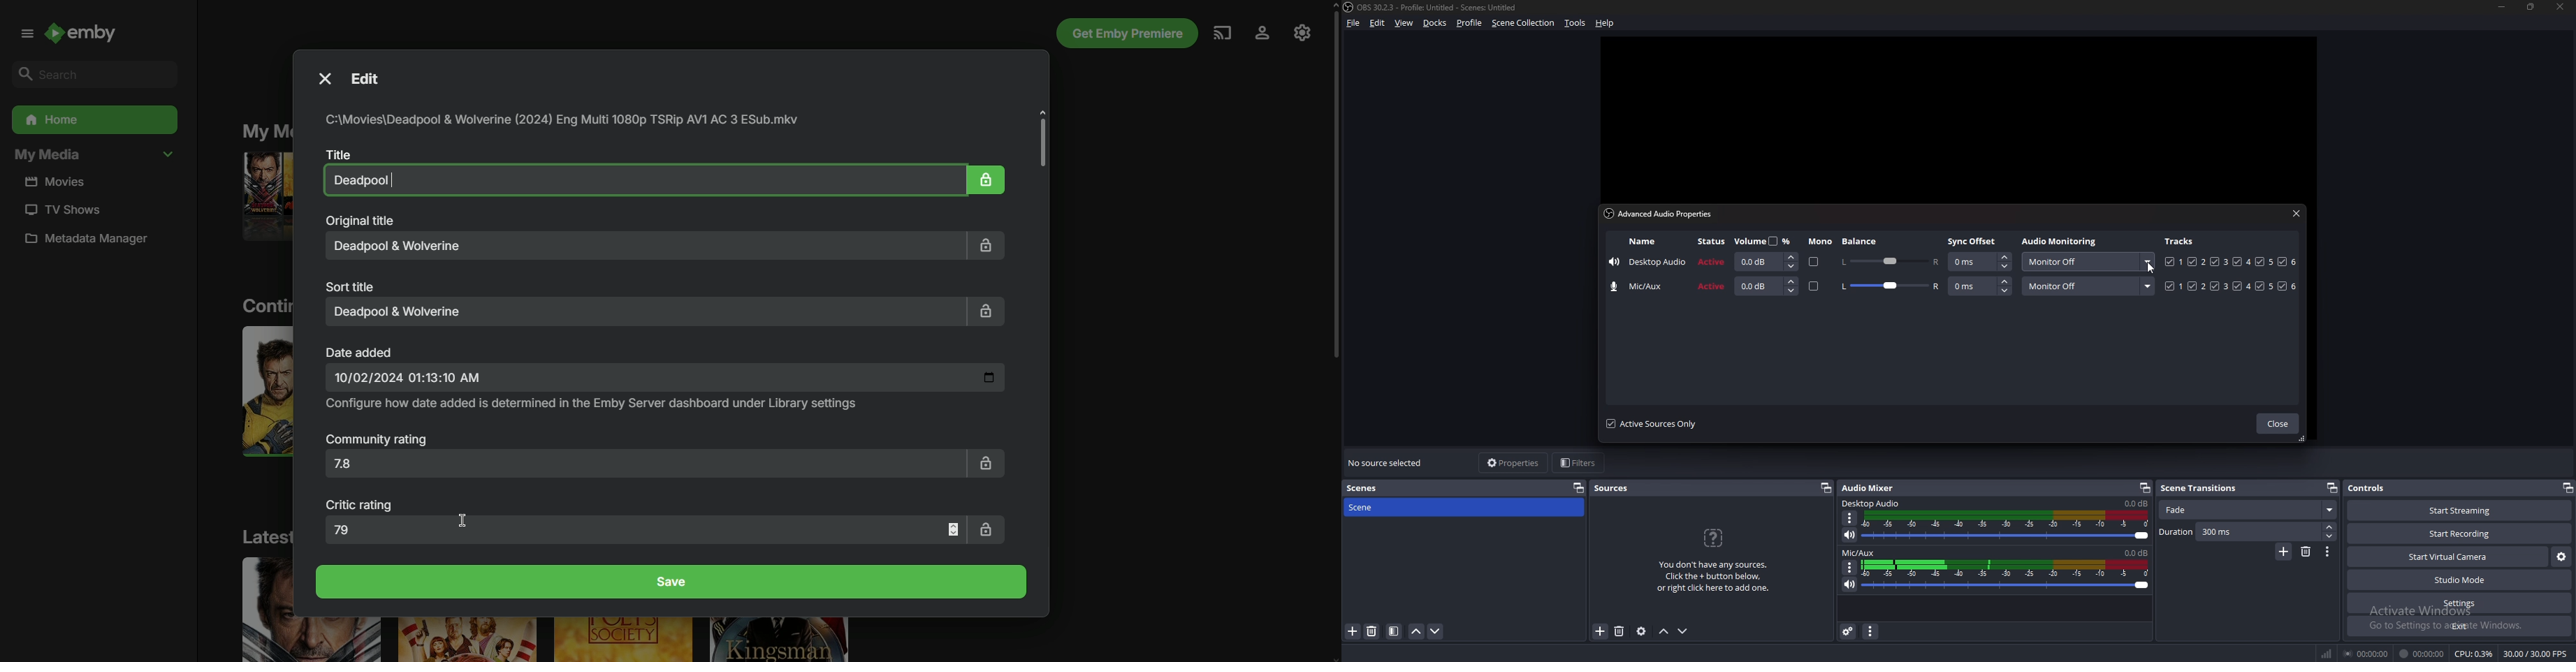  Describe the element at coordinates (1851, 518) in the screenshot. I see `options` at that location.